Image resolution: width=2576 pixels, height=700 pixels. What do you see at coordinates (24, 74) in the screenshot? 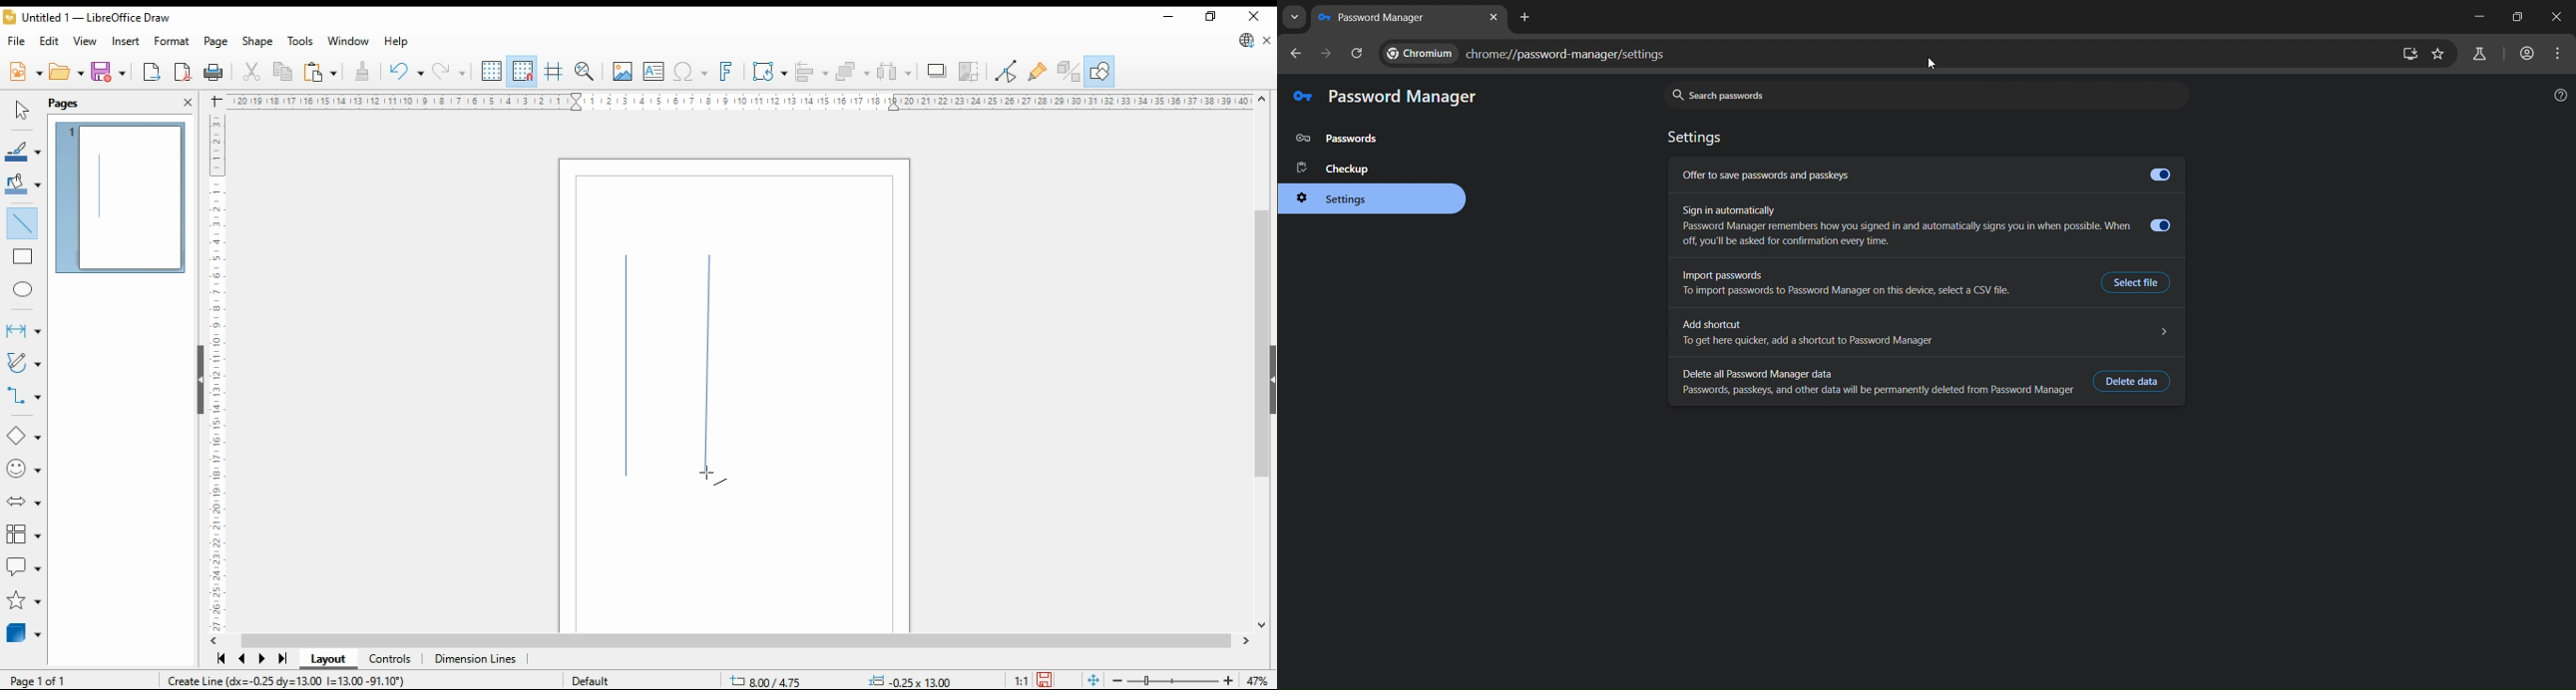
I see `new` at bounding box center [24, 74].